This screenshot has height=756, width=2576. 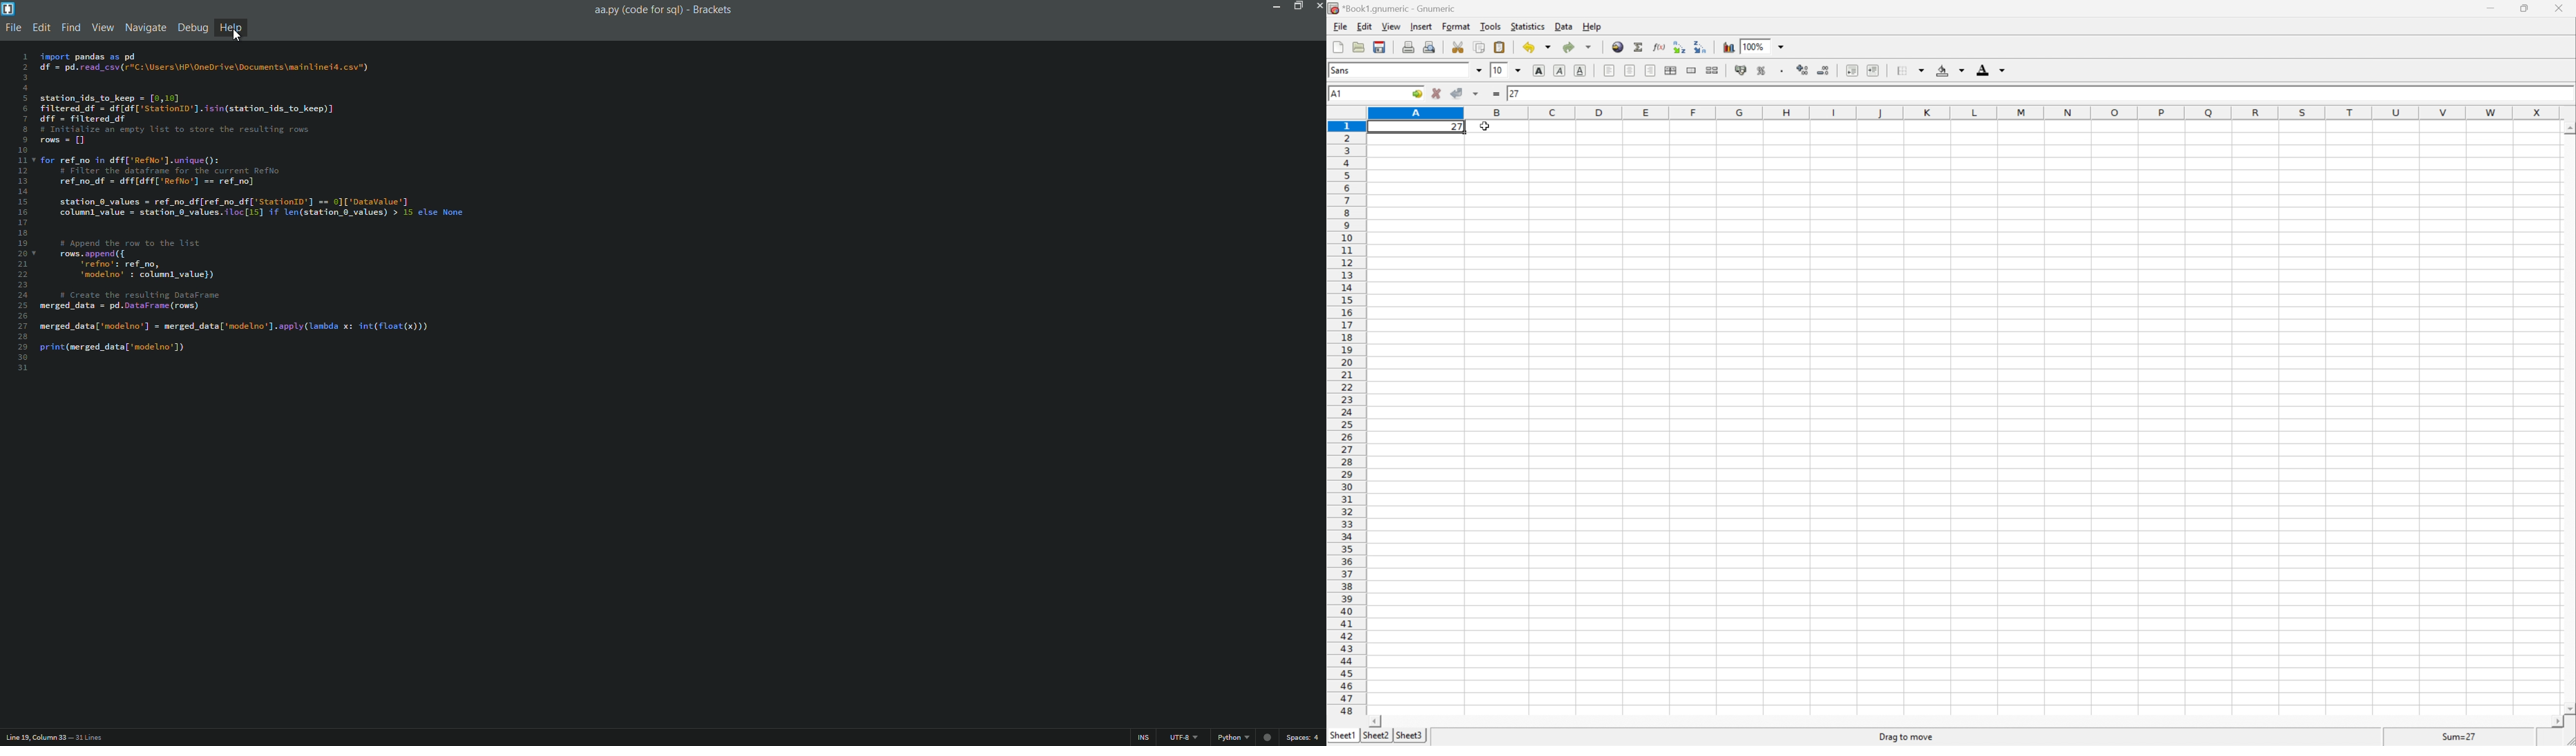 I want to click on Split the merged ranges of cells, so click(x=1712, y=70).